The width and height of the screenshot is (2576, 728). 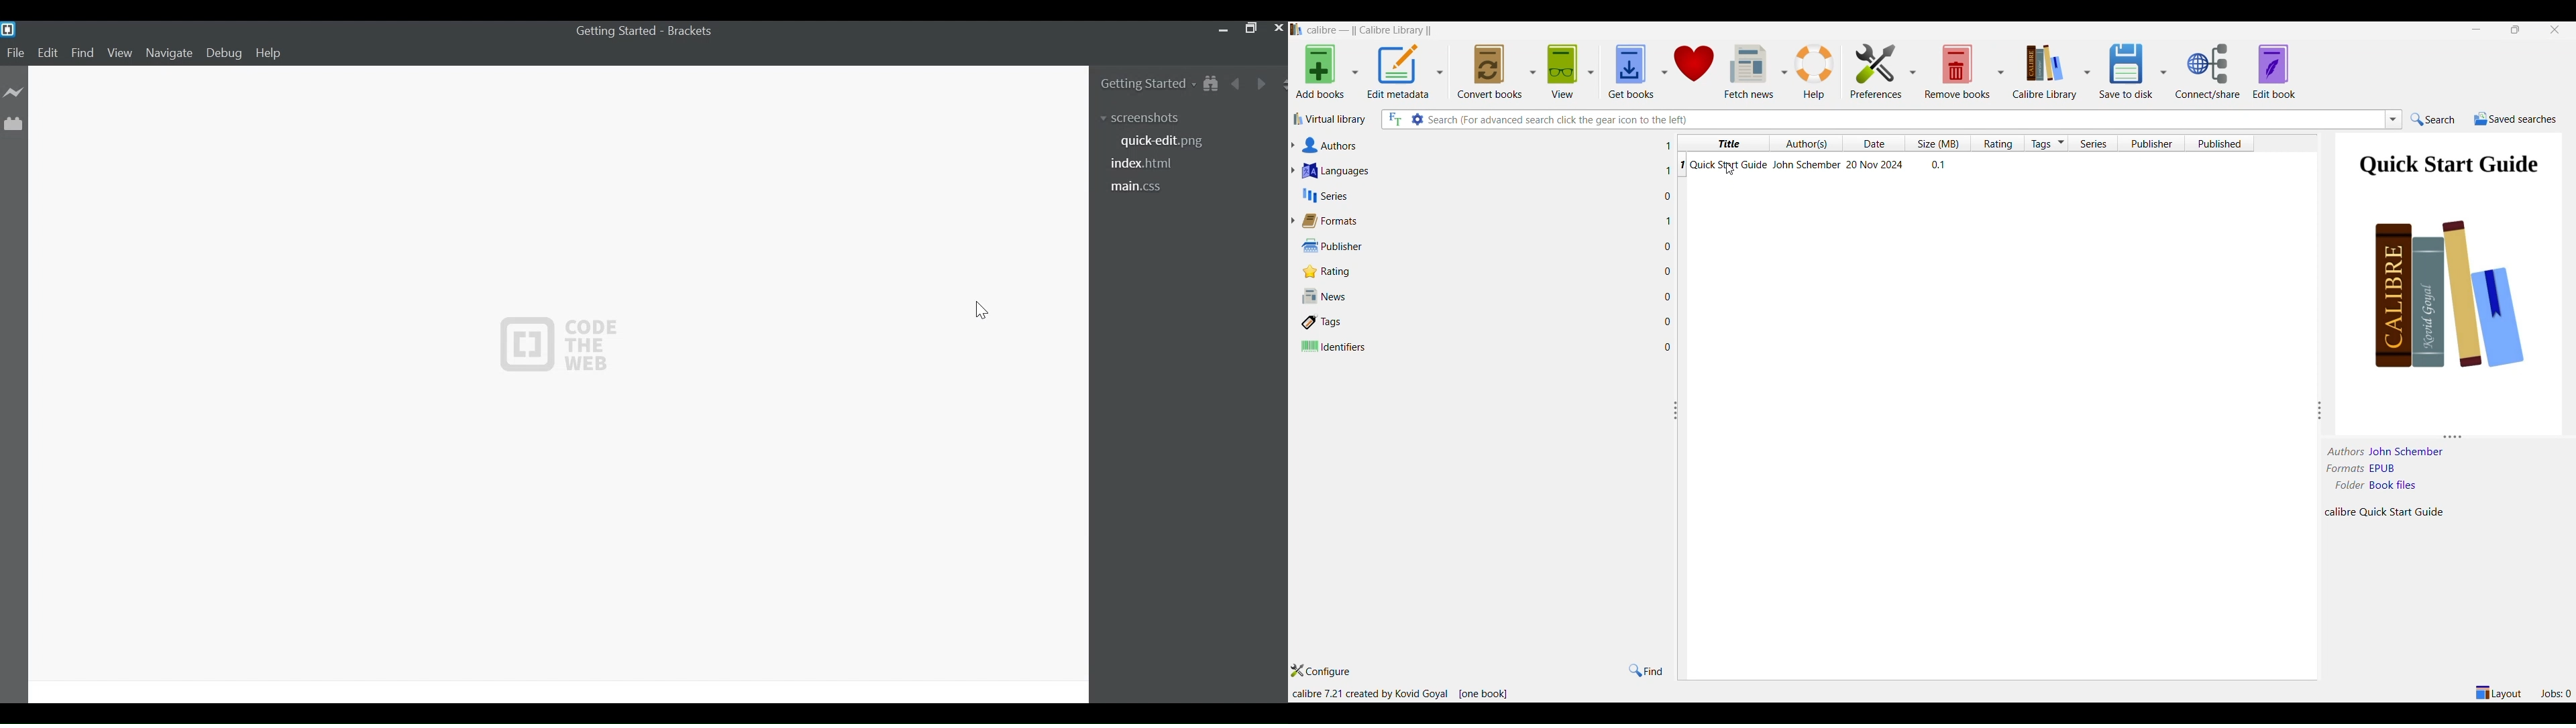 What do you see at coordinates (1817, 71) in the screenshot?
I see `help` at bounding box center [1817, 71].